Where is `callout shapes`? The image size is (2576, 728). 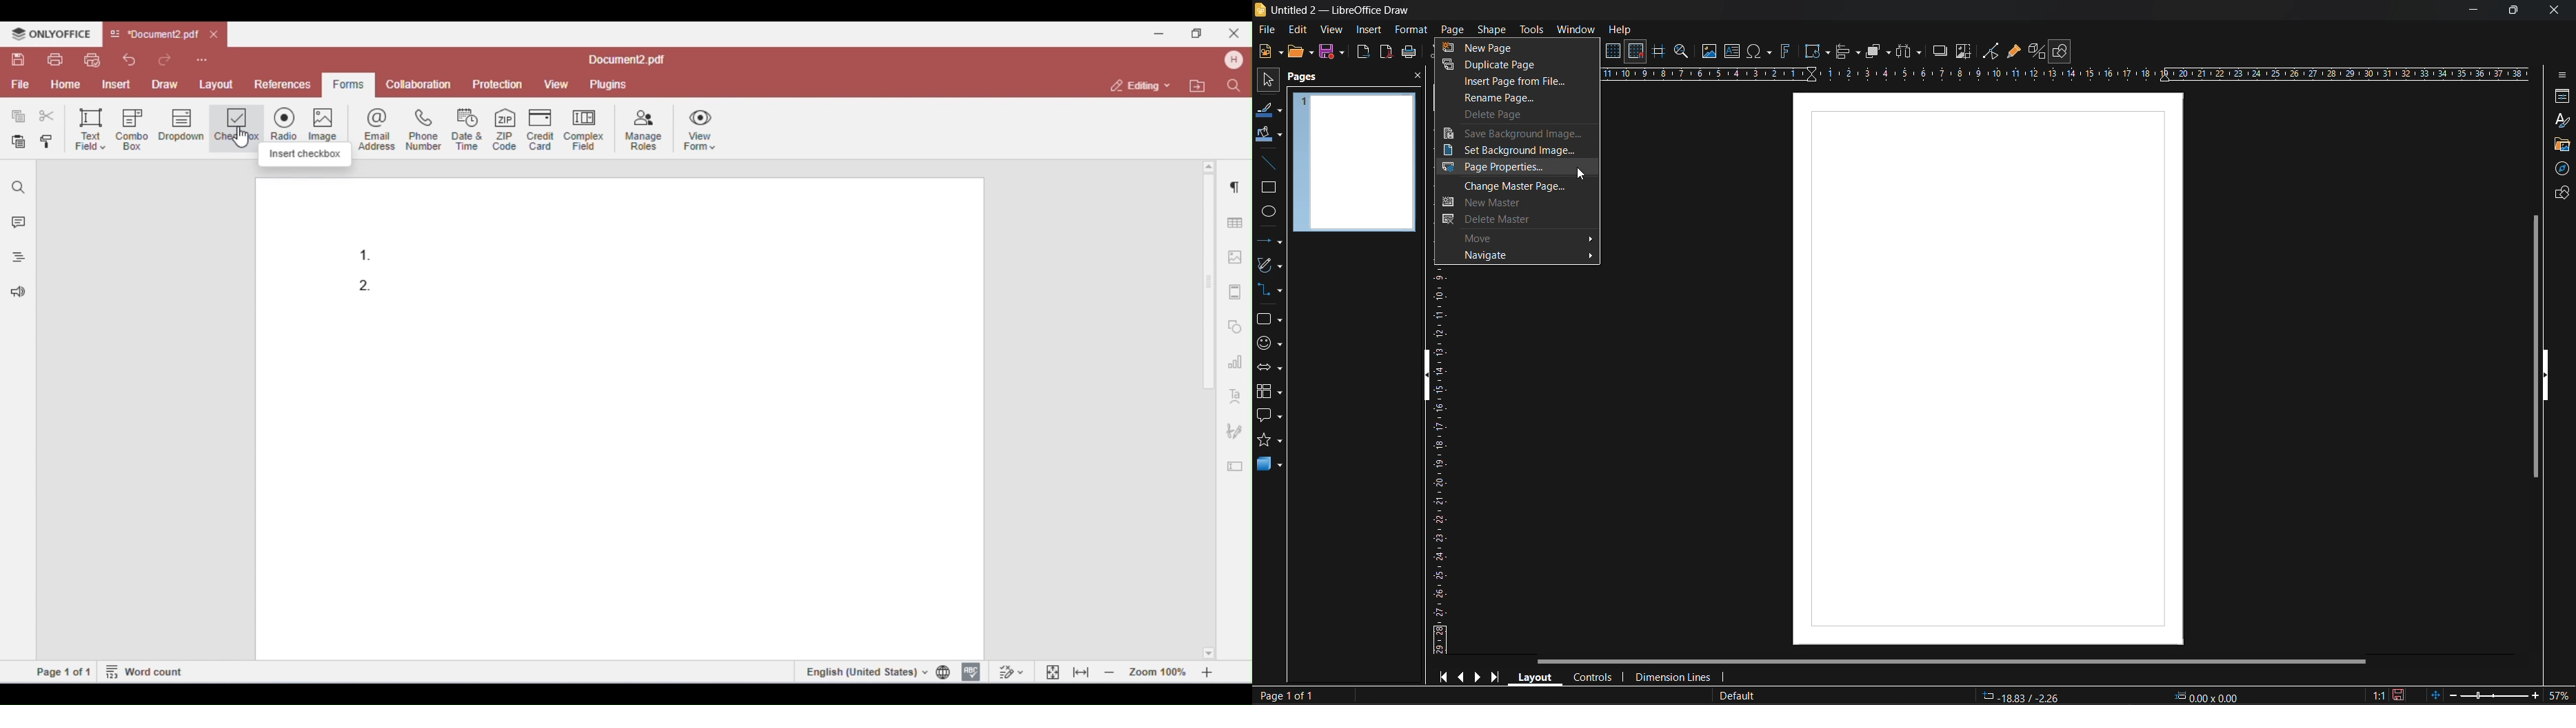 callout shapes is located at coordinates (1268, 416).